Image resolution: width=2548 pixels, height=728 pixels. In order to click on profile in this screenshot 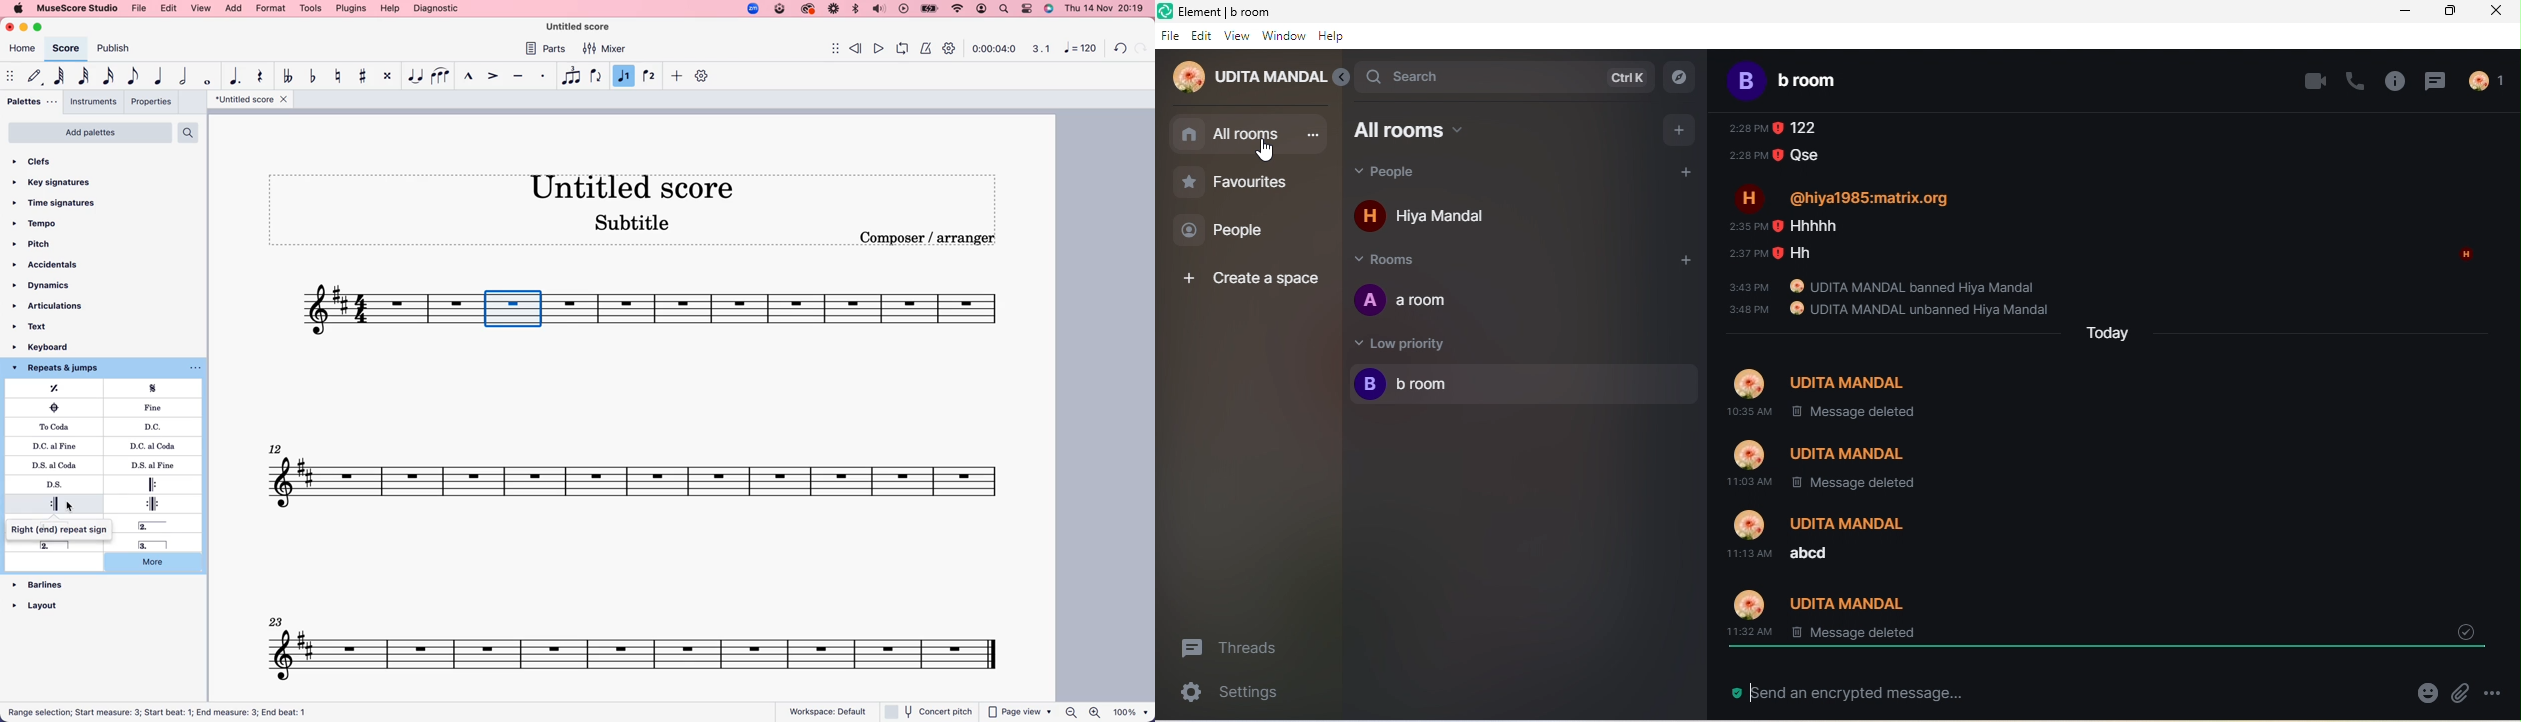, I will do `click(983, 9)`.